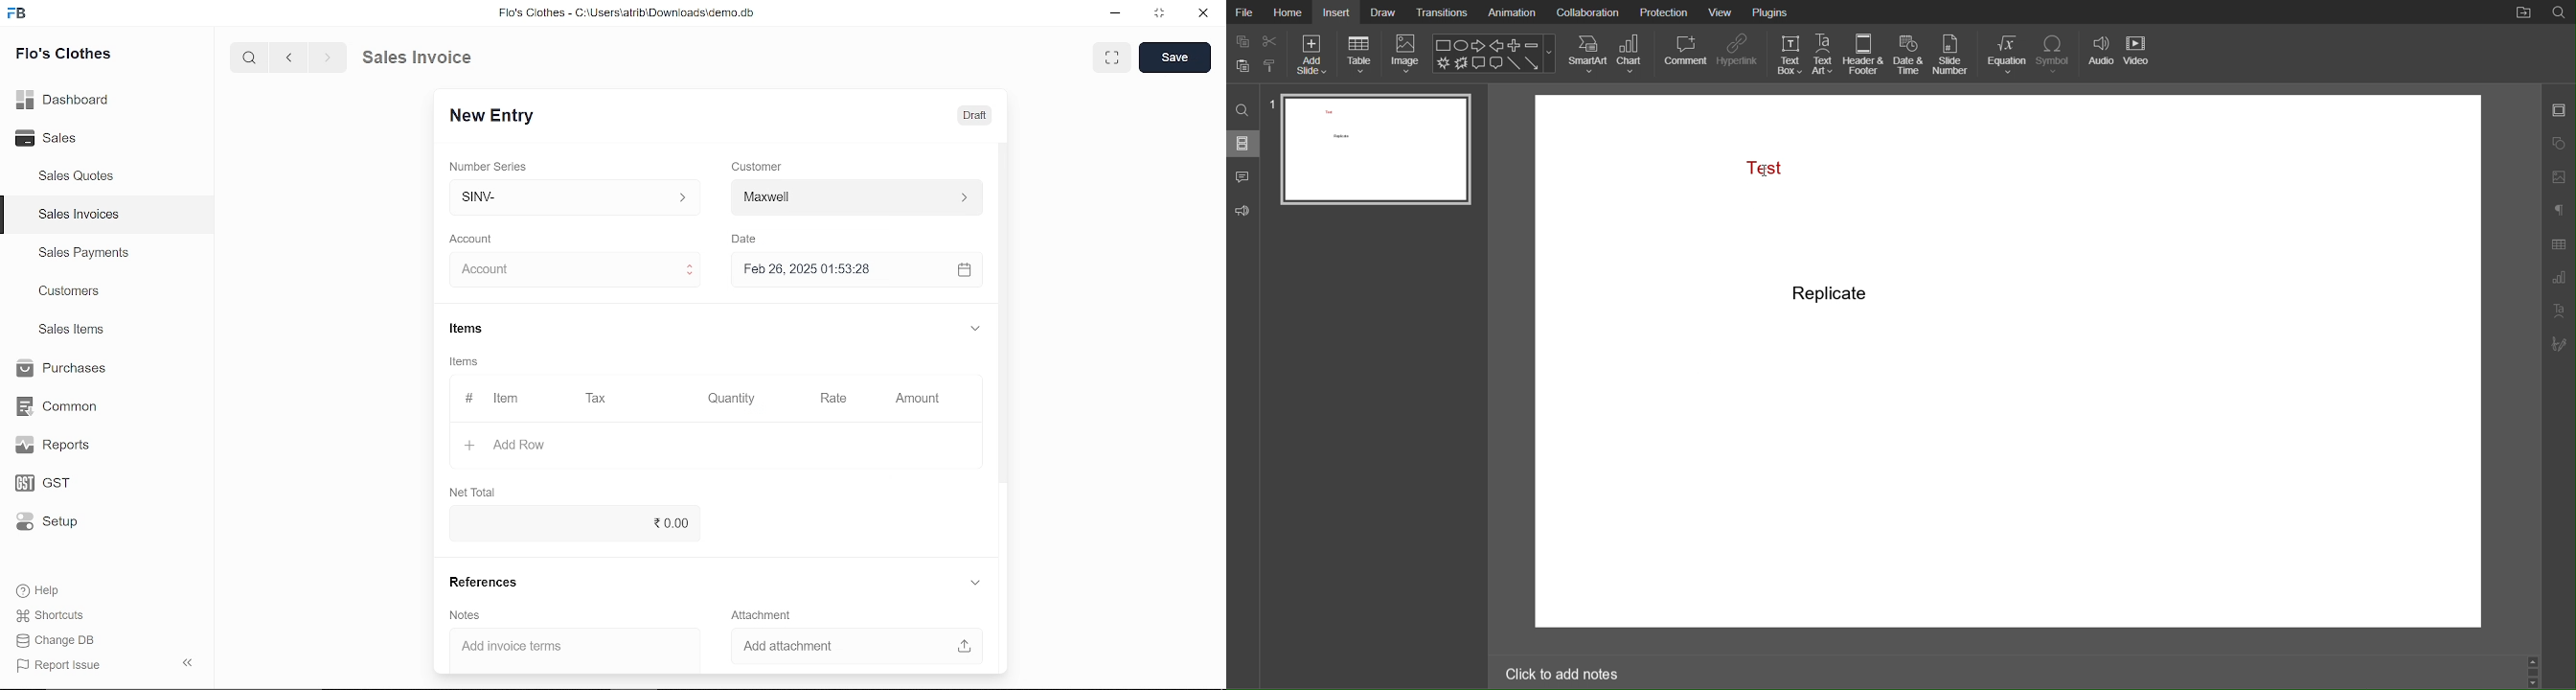 The image size is (2576, 700). Describe the element at coordinates (634, 14) in the screenshot. I see `Flo's Clothes - C:\UsersatribiDownloads\demo.do` at that location.